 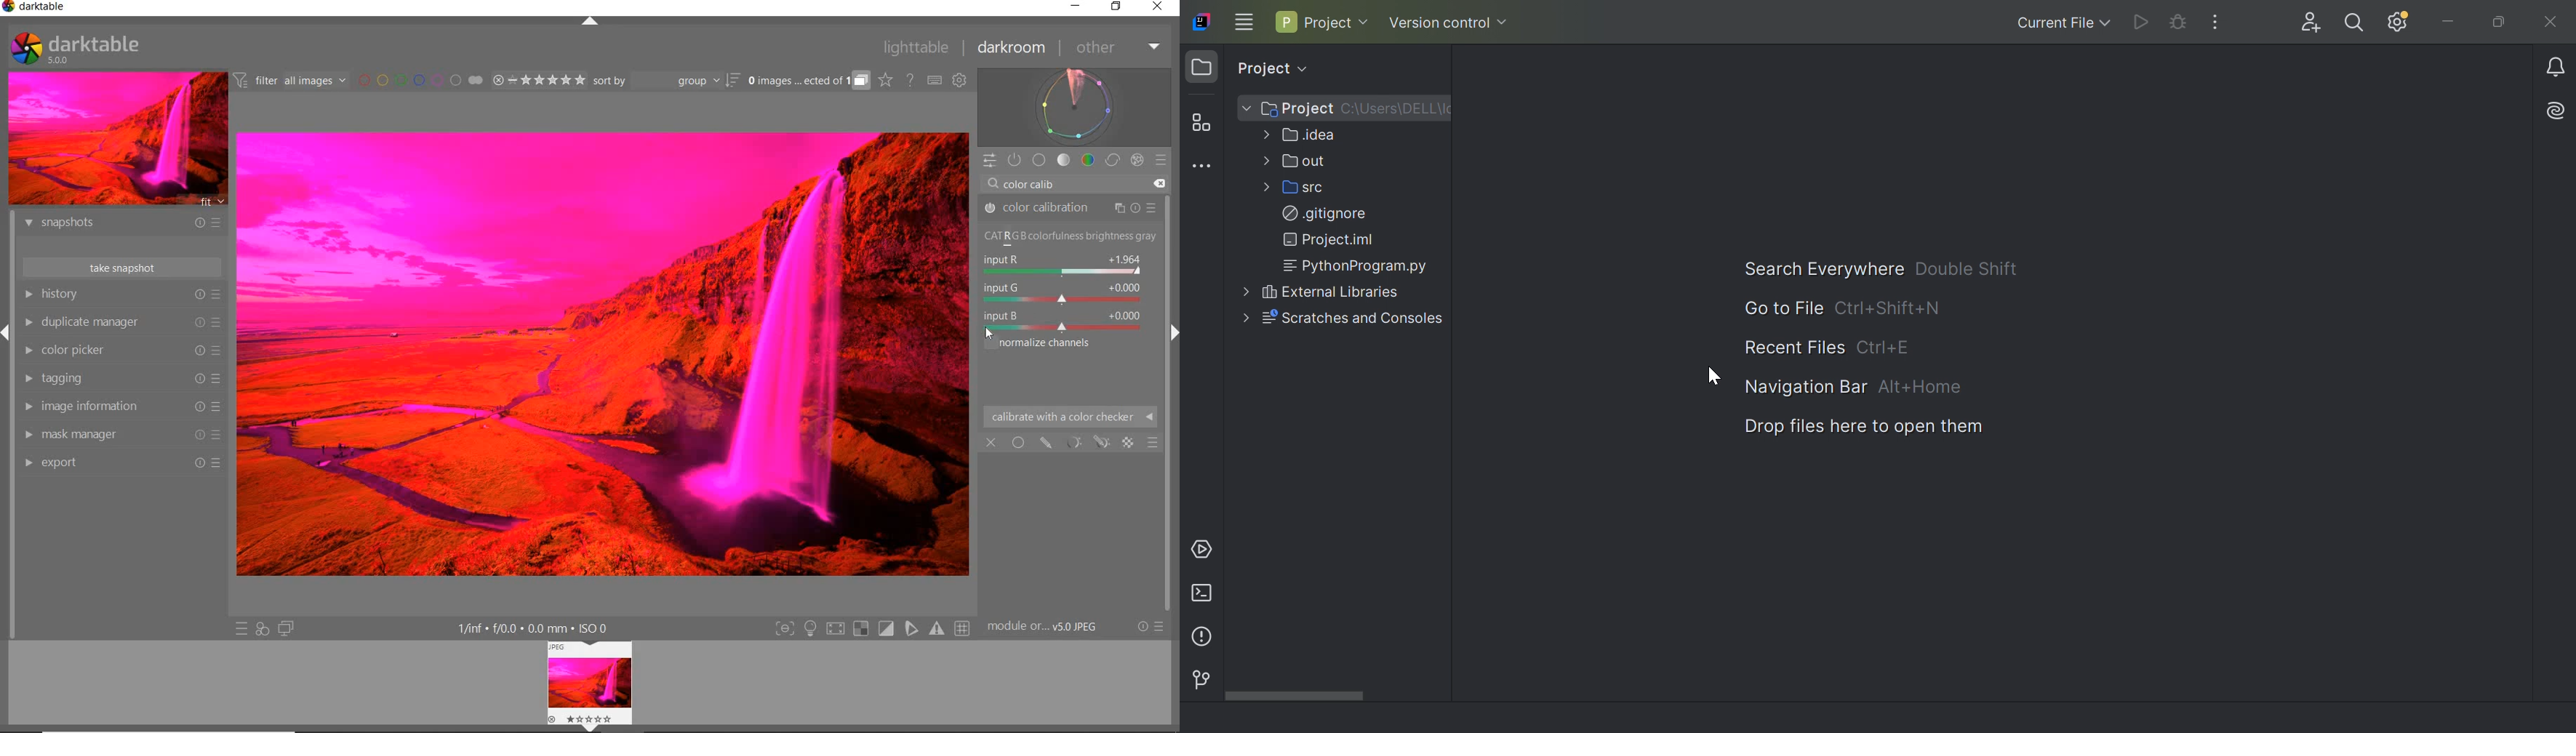 I want to click on Problems, so click(x=1200, y=639).